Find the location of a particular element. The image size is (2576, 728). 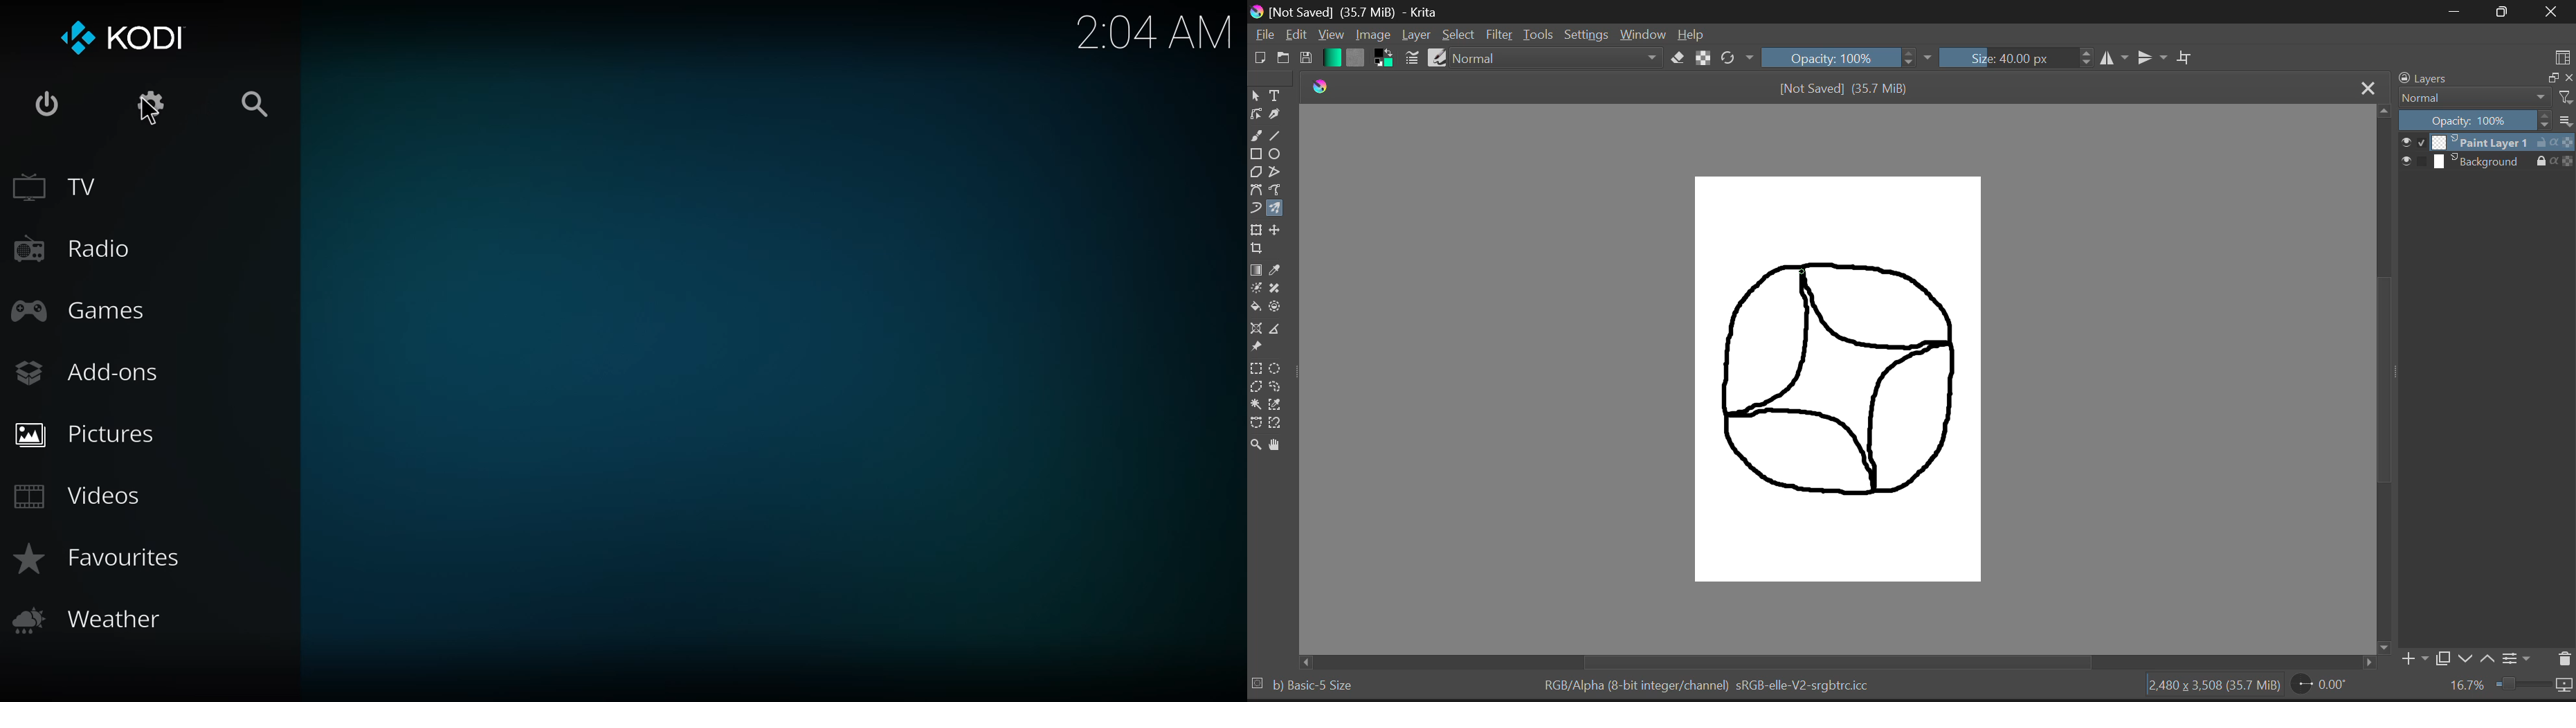

Settings is located at coordinates (2519, 661).